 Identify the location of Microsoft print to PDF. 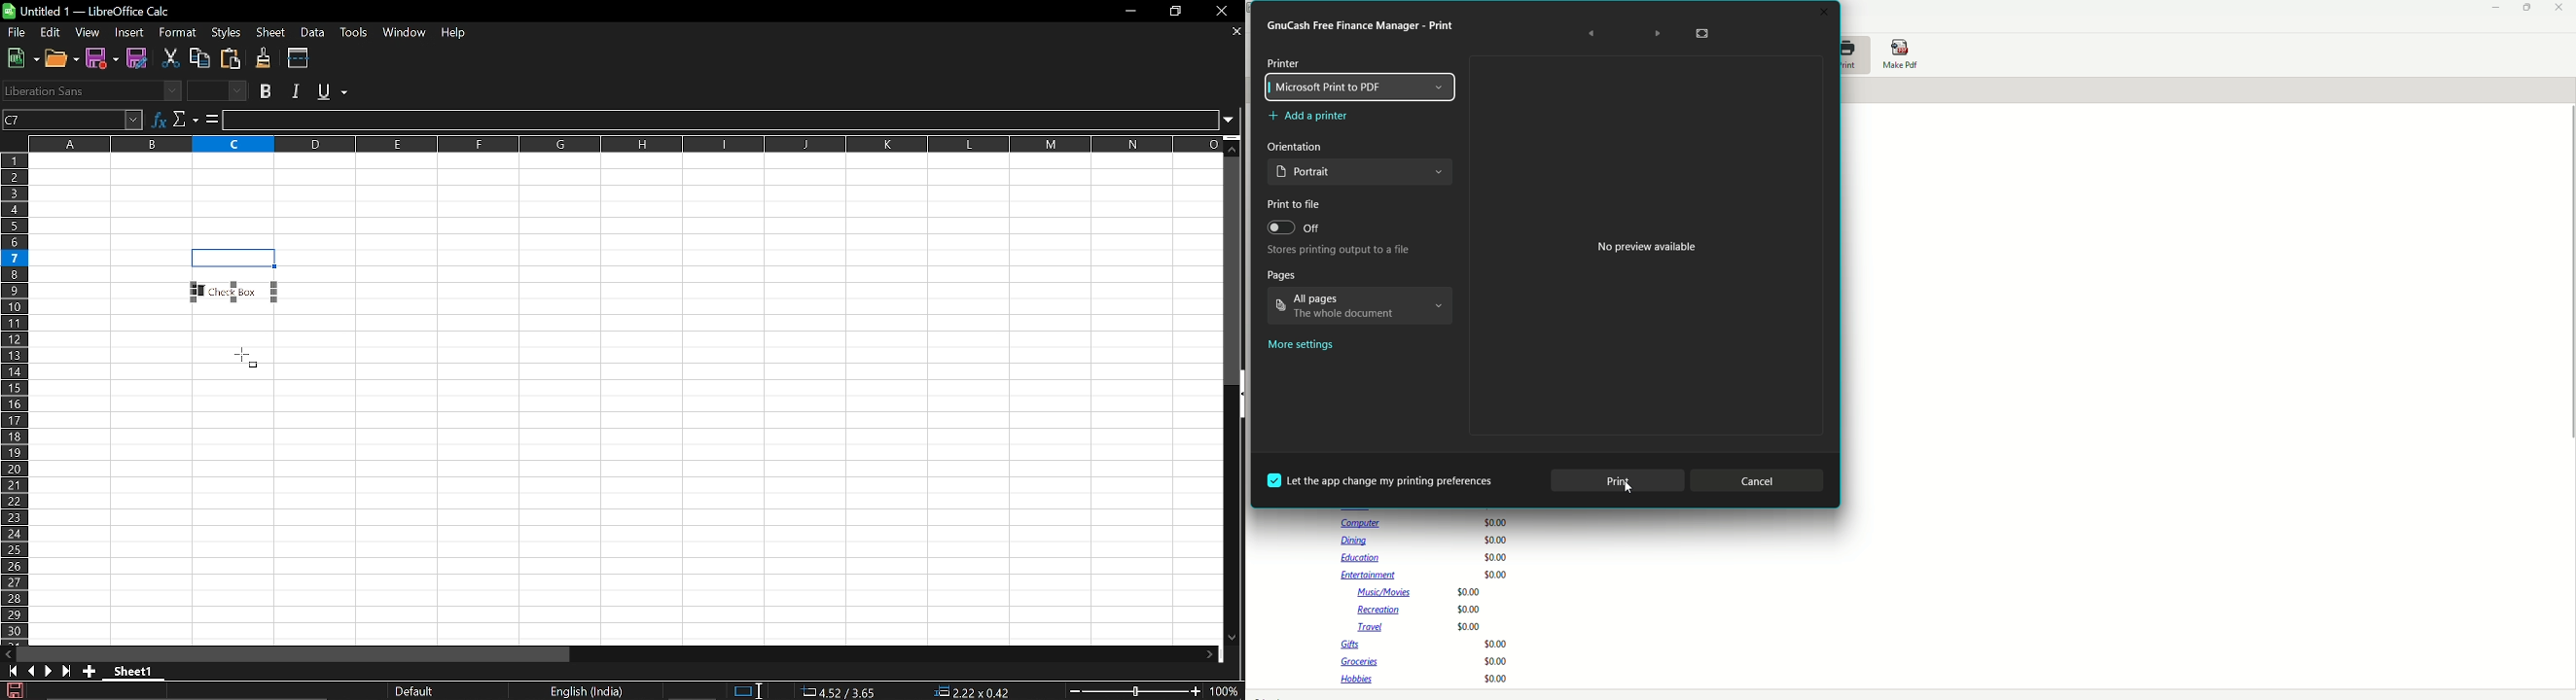
(1363, 87).